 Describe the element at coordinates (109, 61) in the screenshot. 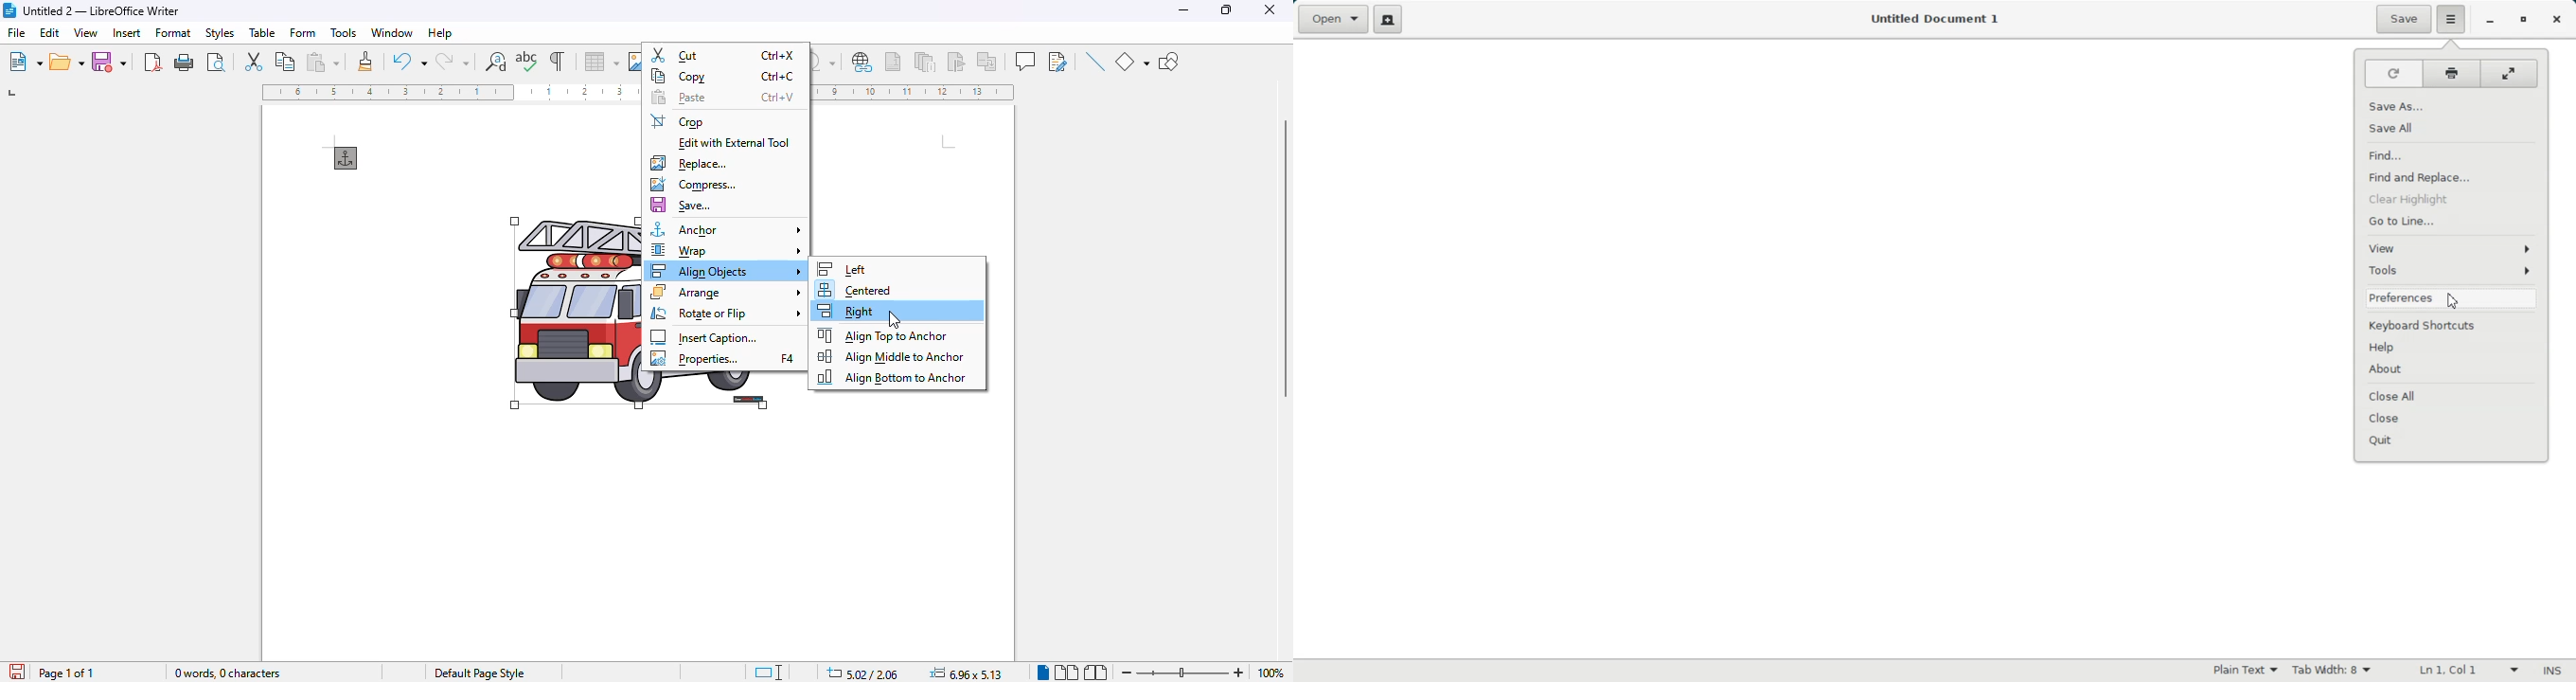

I see `save` at that location.